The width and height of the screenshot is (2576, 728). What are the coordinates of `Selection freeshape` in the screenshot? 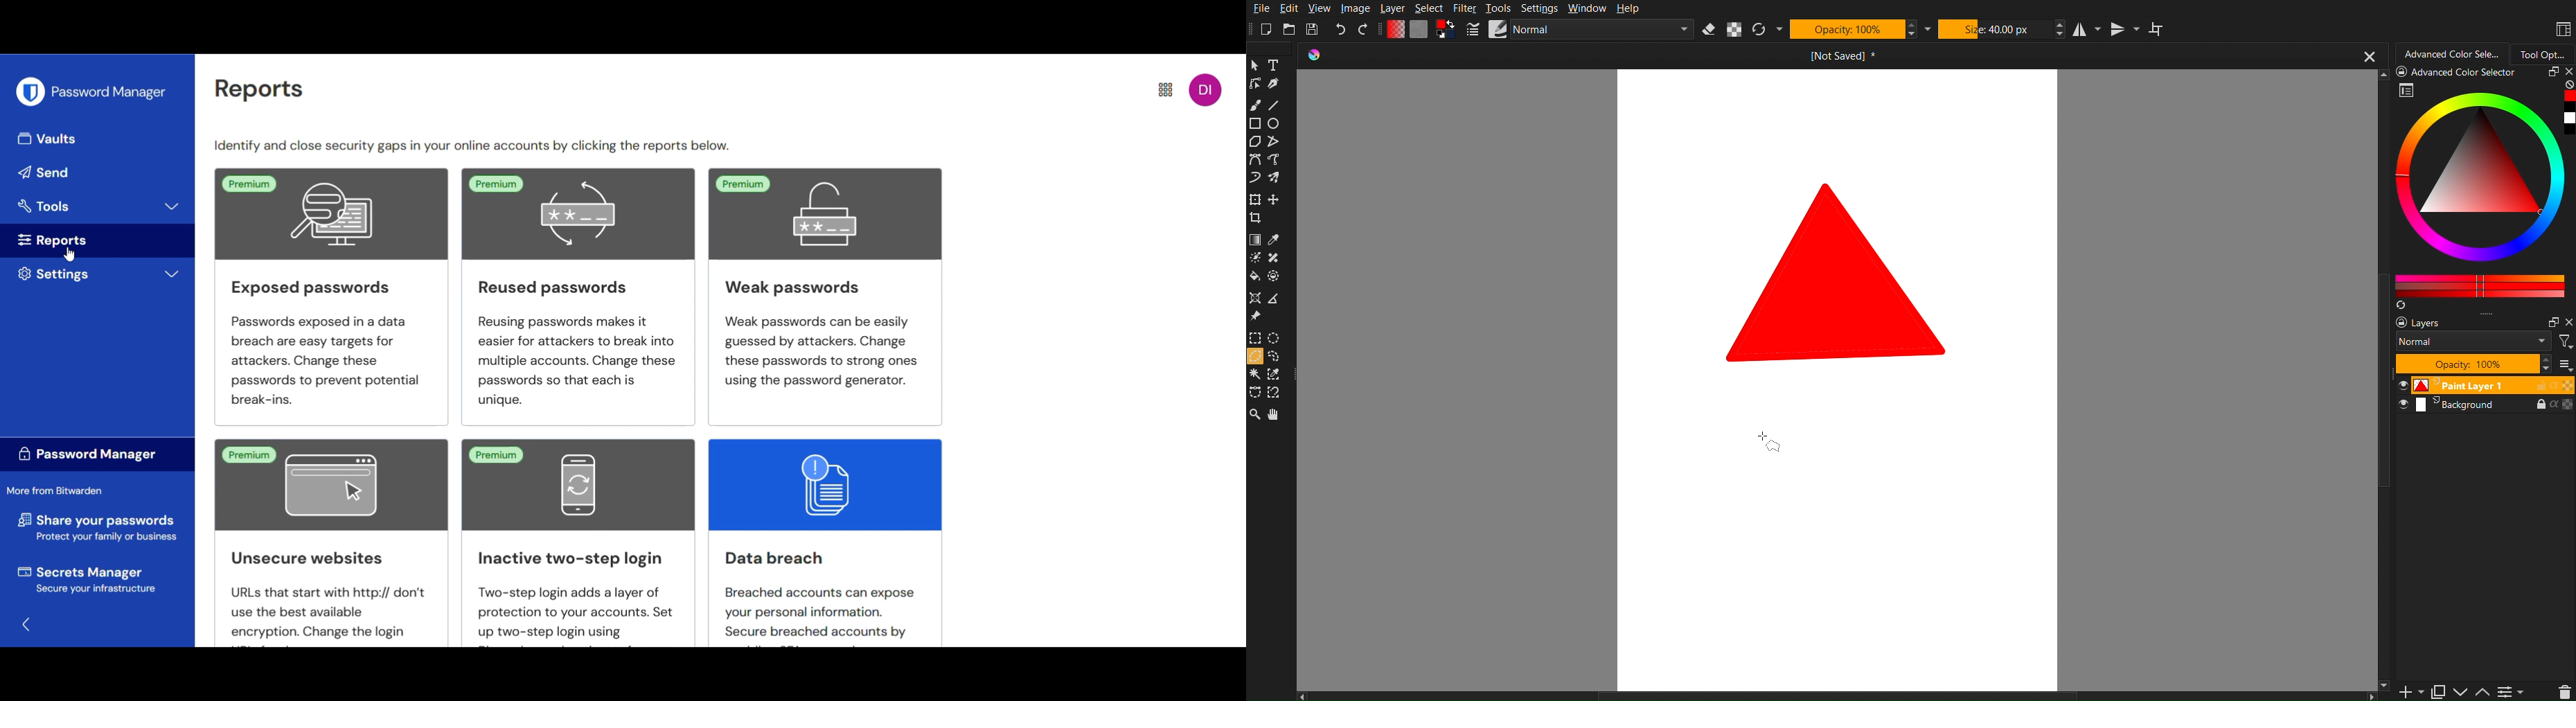 It's located at (1278, 357).